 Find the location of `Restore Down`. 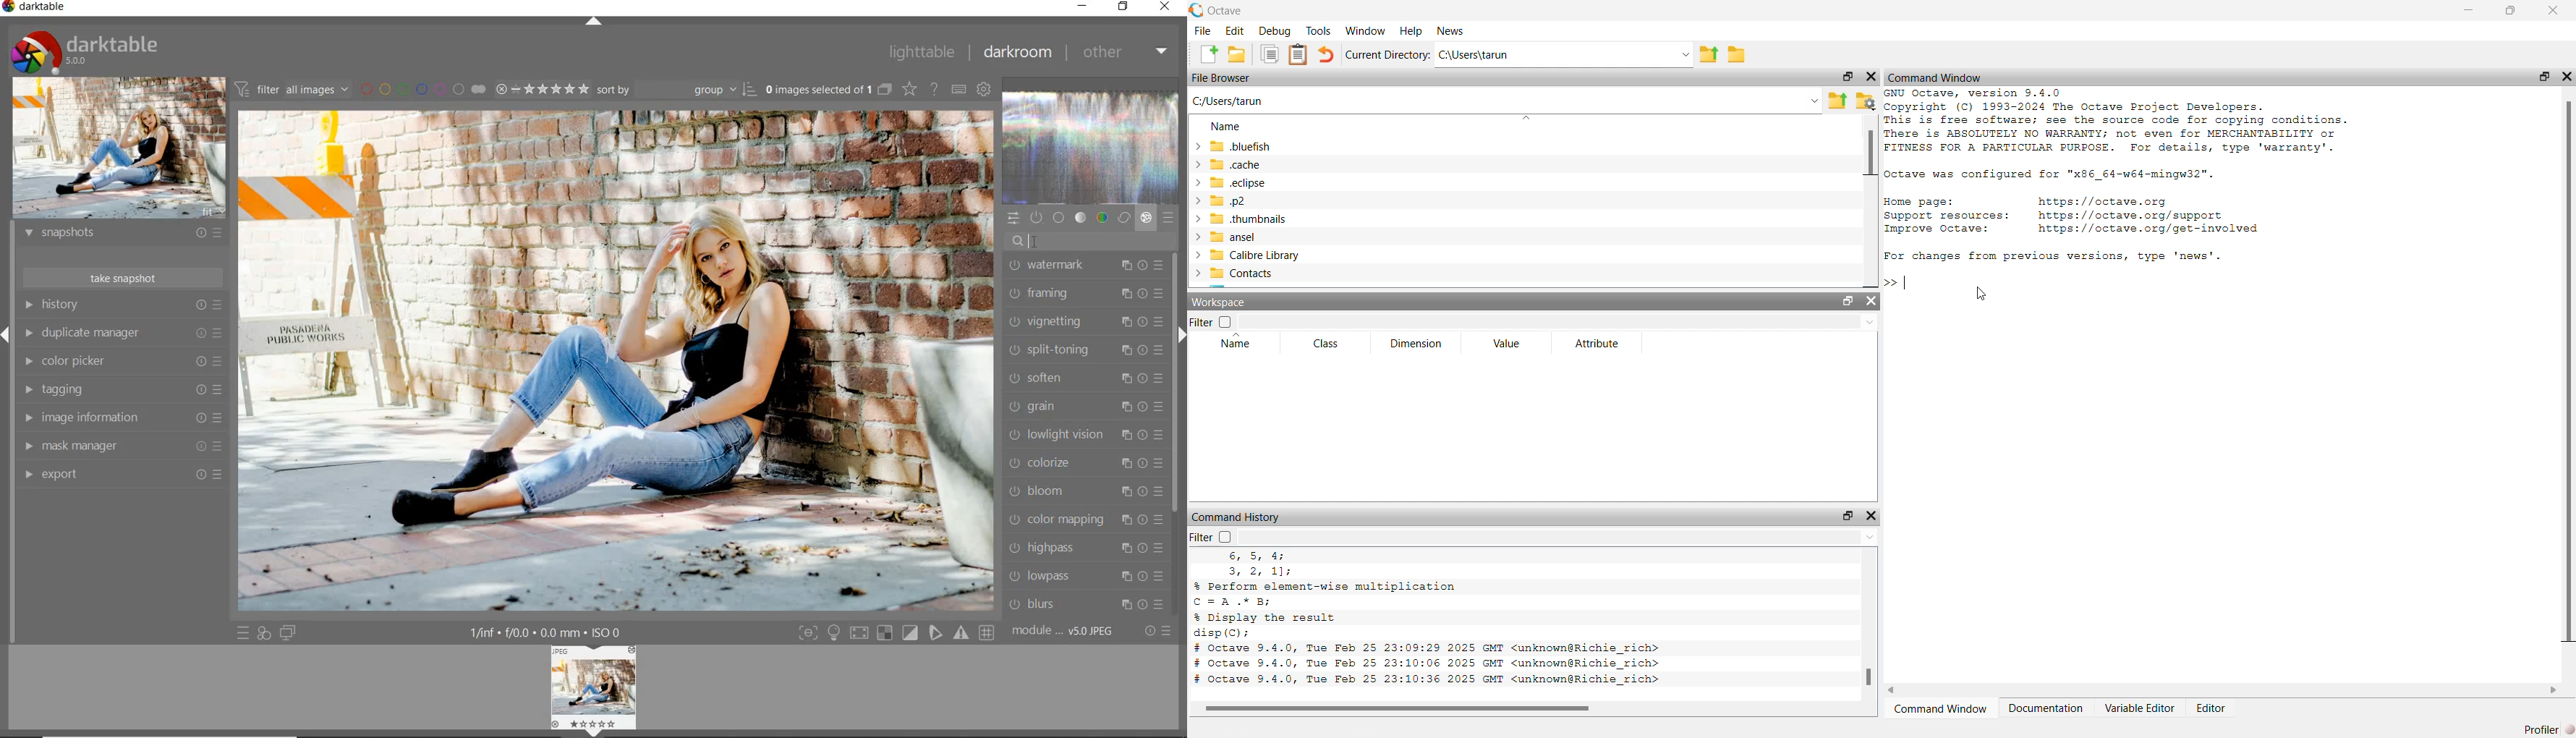

Restore Down is located at coordinates (1847, 516).